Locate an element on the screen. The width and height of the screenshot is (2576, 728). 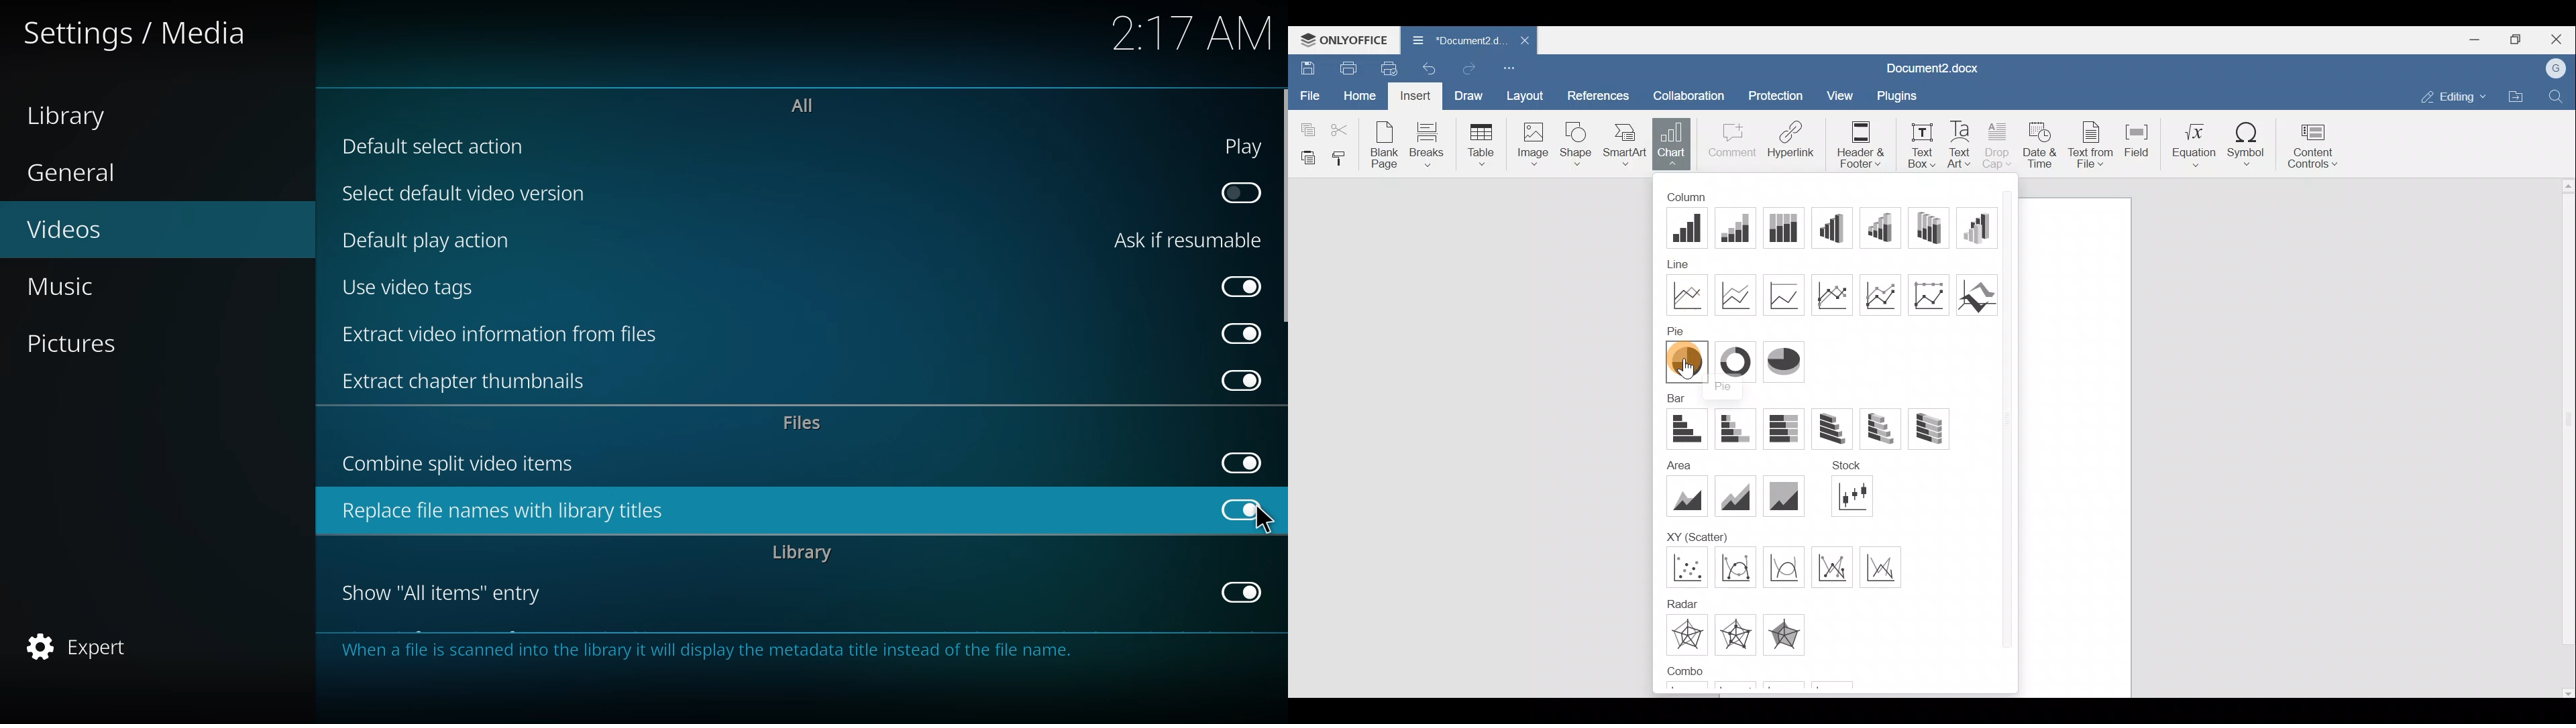
enabled is located at coordinates (1238, 381).